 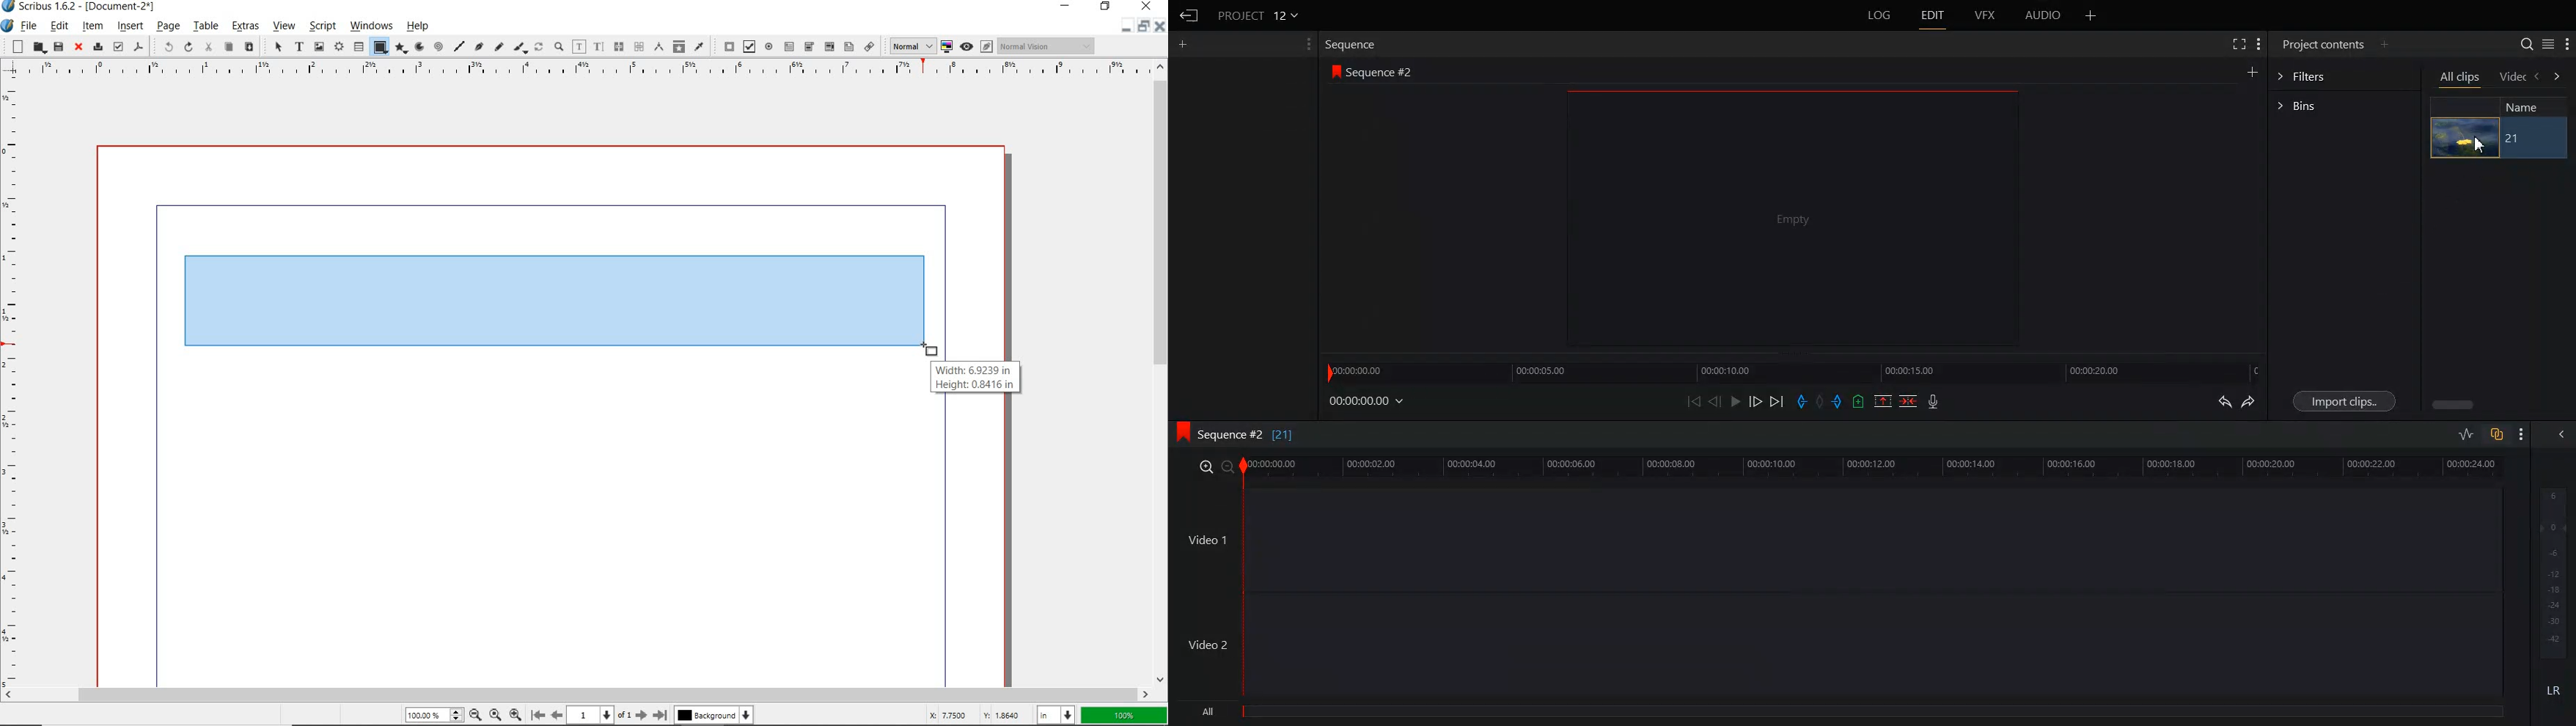 What do you see at coordinates (2554, 687) in the screenshot?
I see `LR` at bounding box center [2554, 687].